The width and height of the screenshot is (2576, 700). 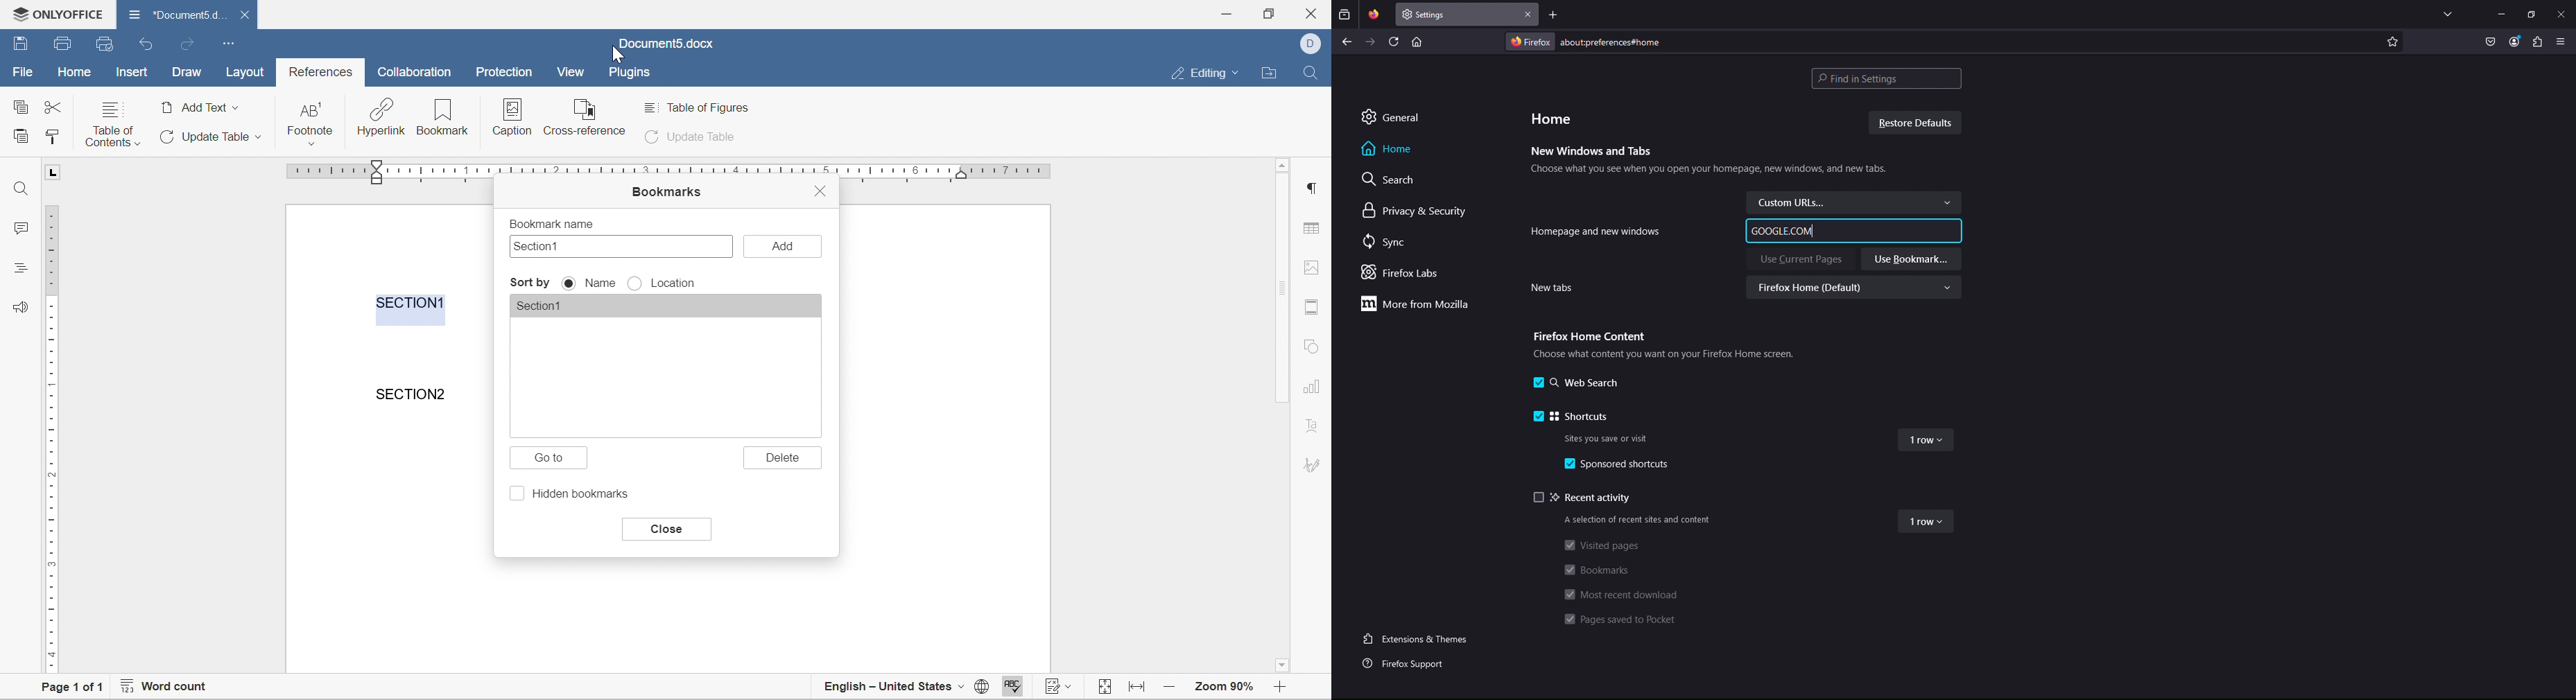 What do you see at coordinates (820, 189) in the screenshot?
I see `close` at bounding box center [820, 189].